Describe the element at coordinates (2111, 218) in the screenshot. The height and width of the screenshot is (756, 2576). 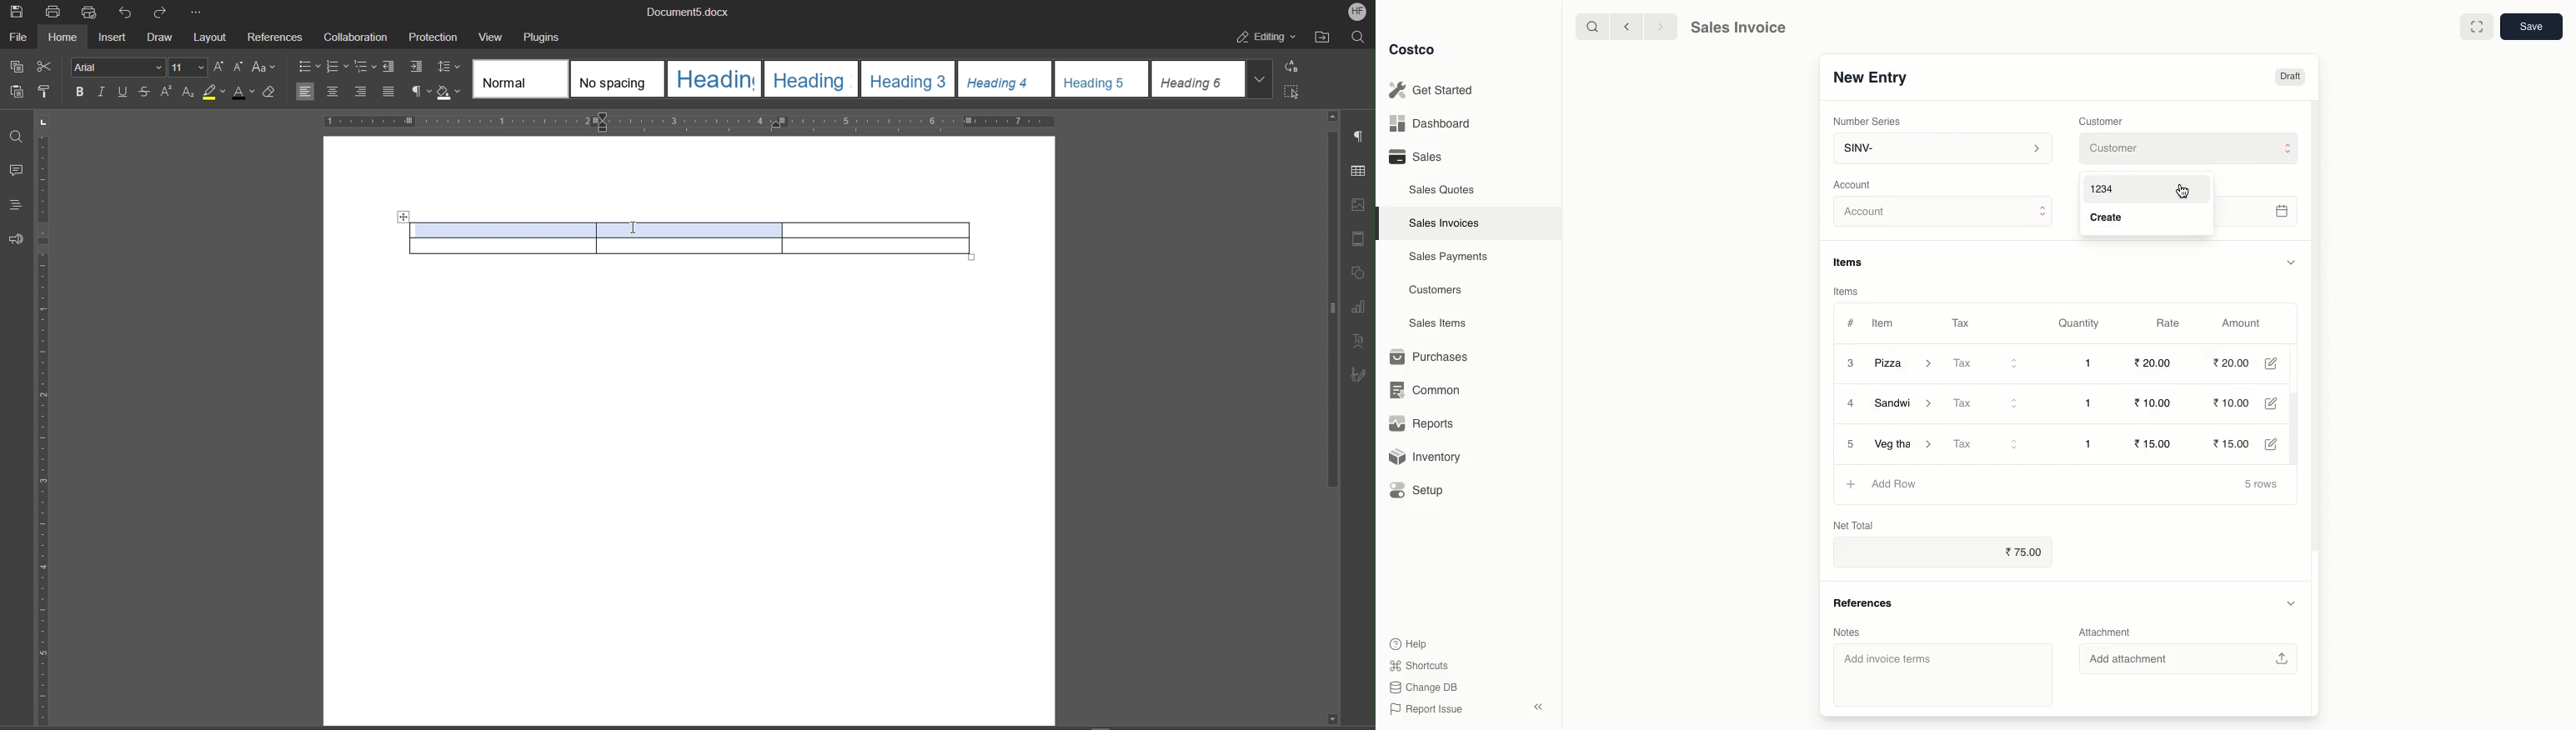
I see `Create` at that location.